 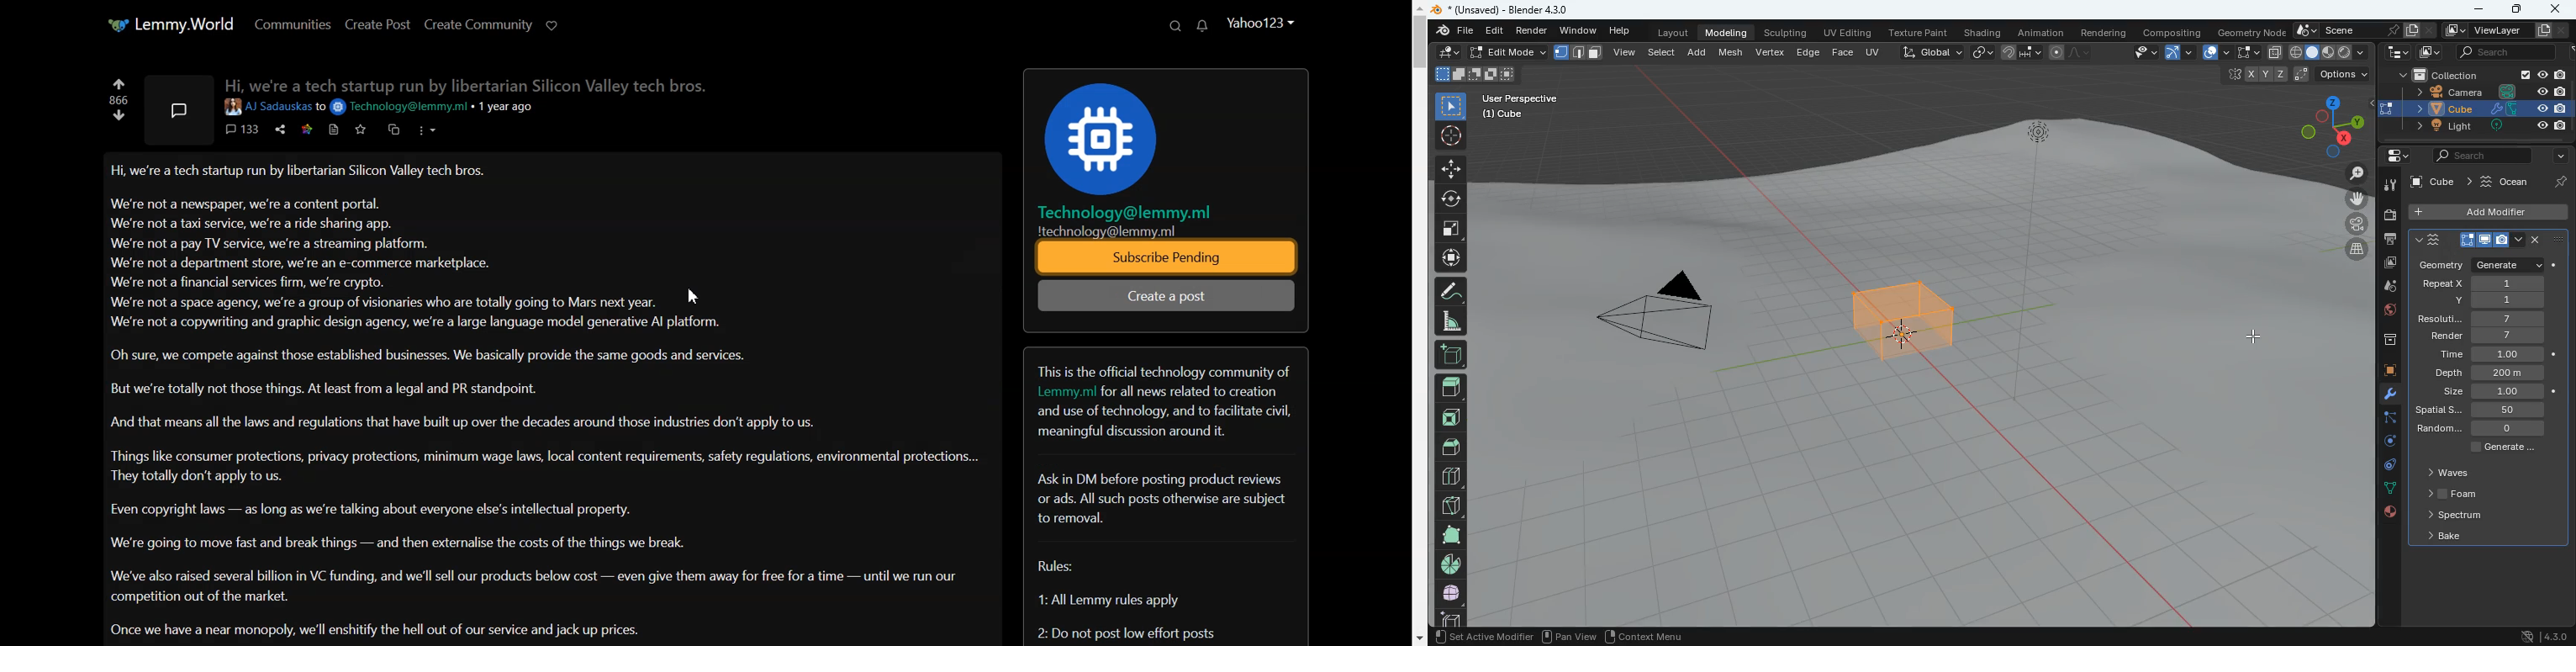 I want to click on render, so click(x=1533, y=29).